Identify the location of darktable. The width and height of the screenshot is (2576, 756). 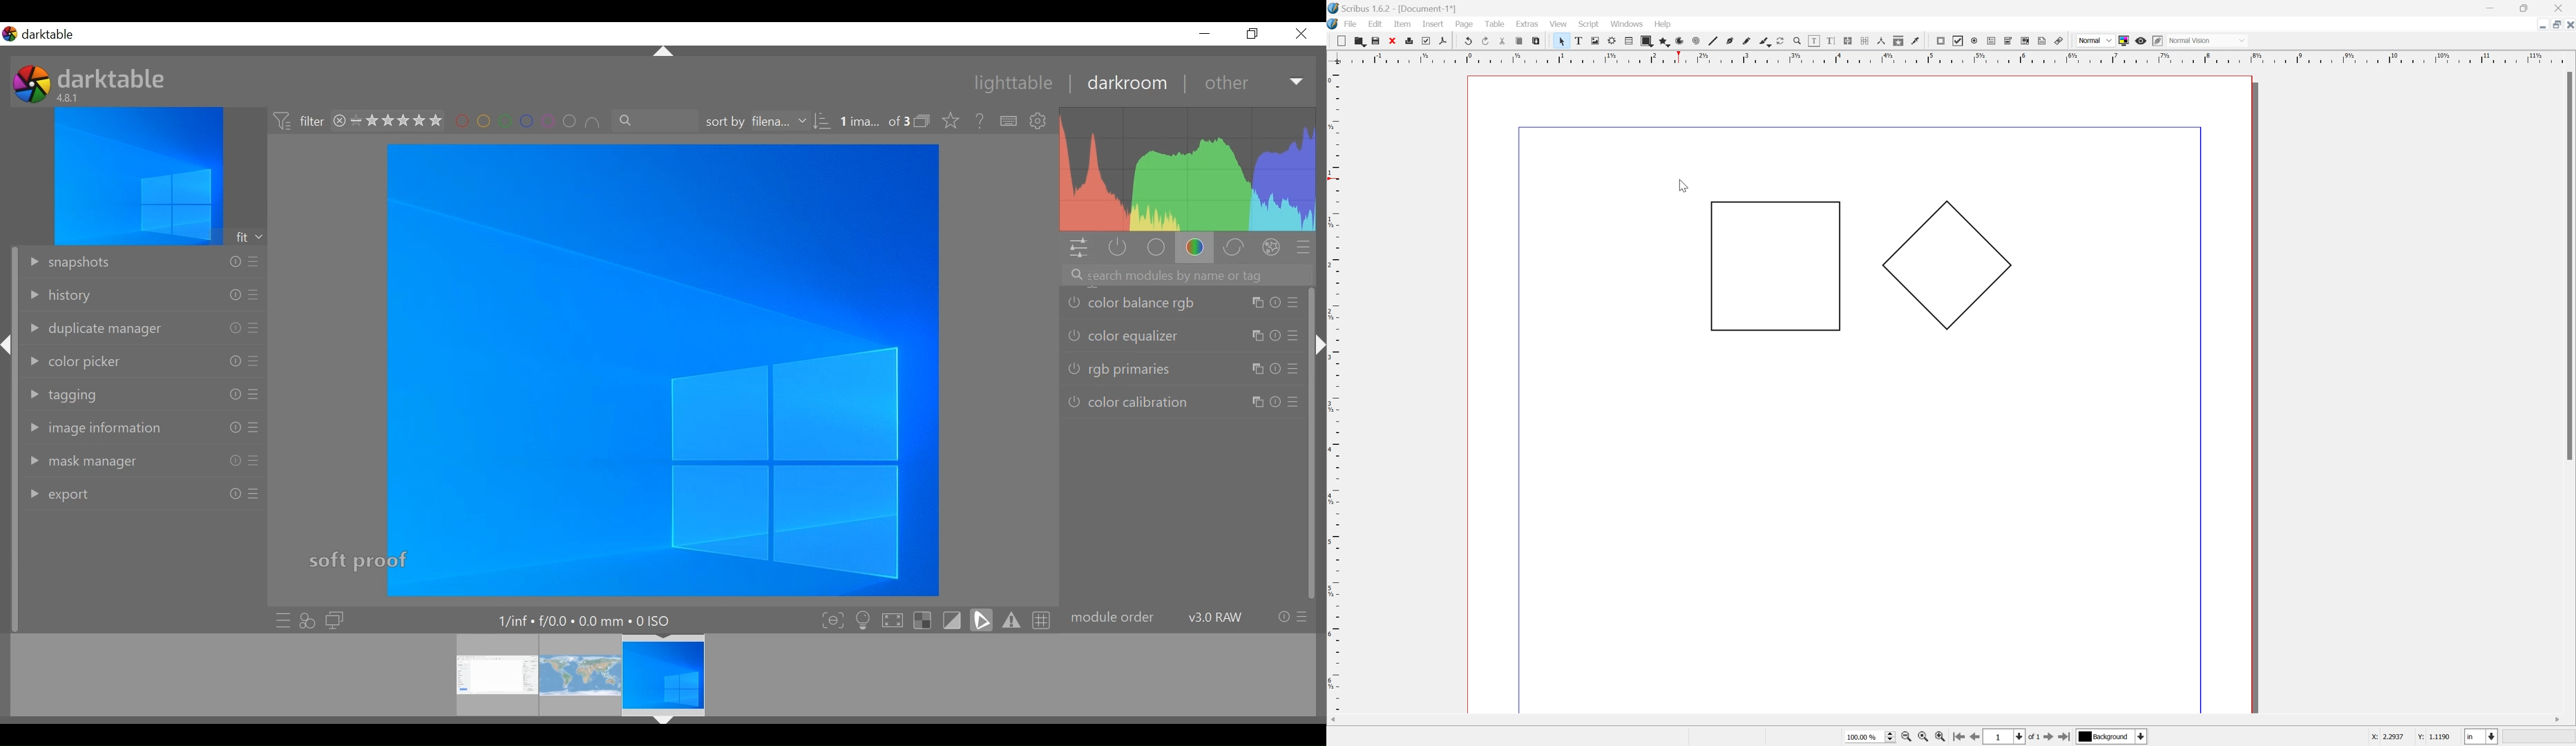
(53, 35).